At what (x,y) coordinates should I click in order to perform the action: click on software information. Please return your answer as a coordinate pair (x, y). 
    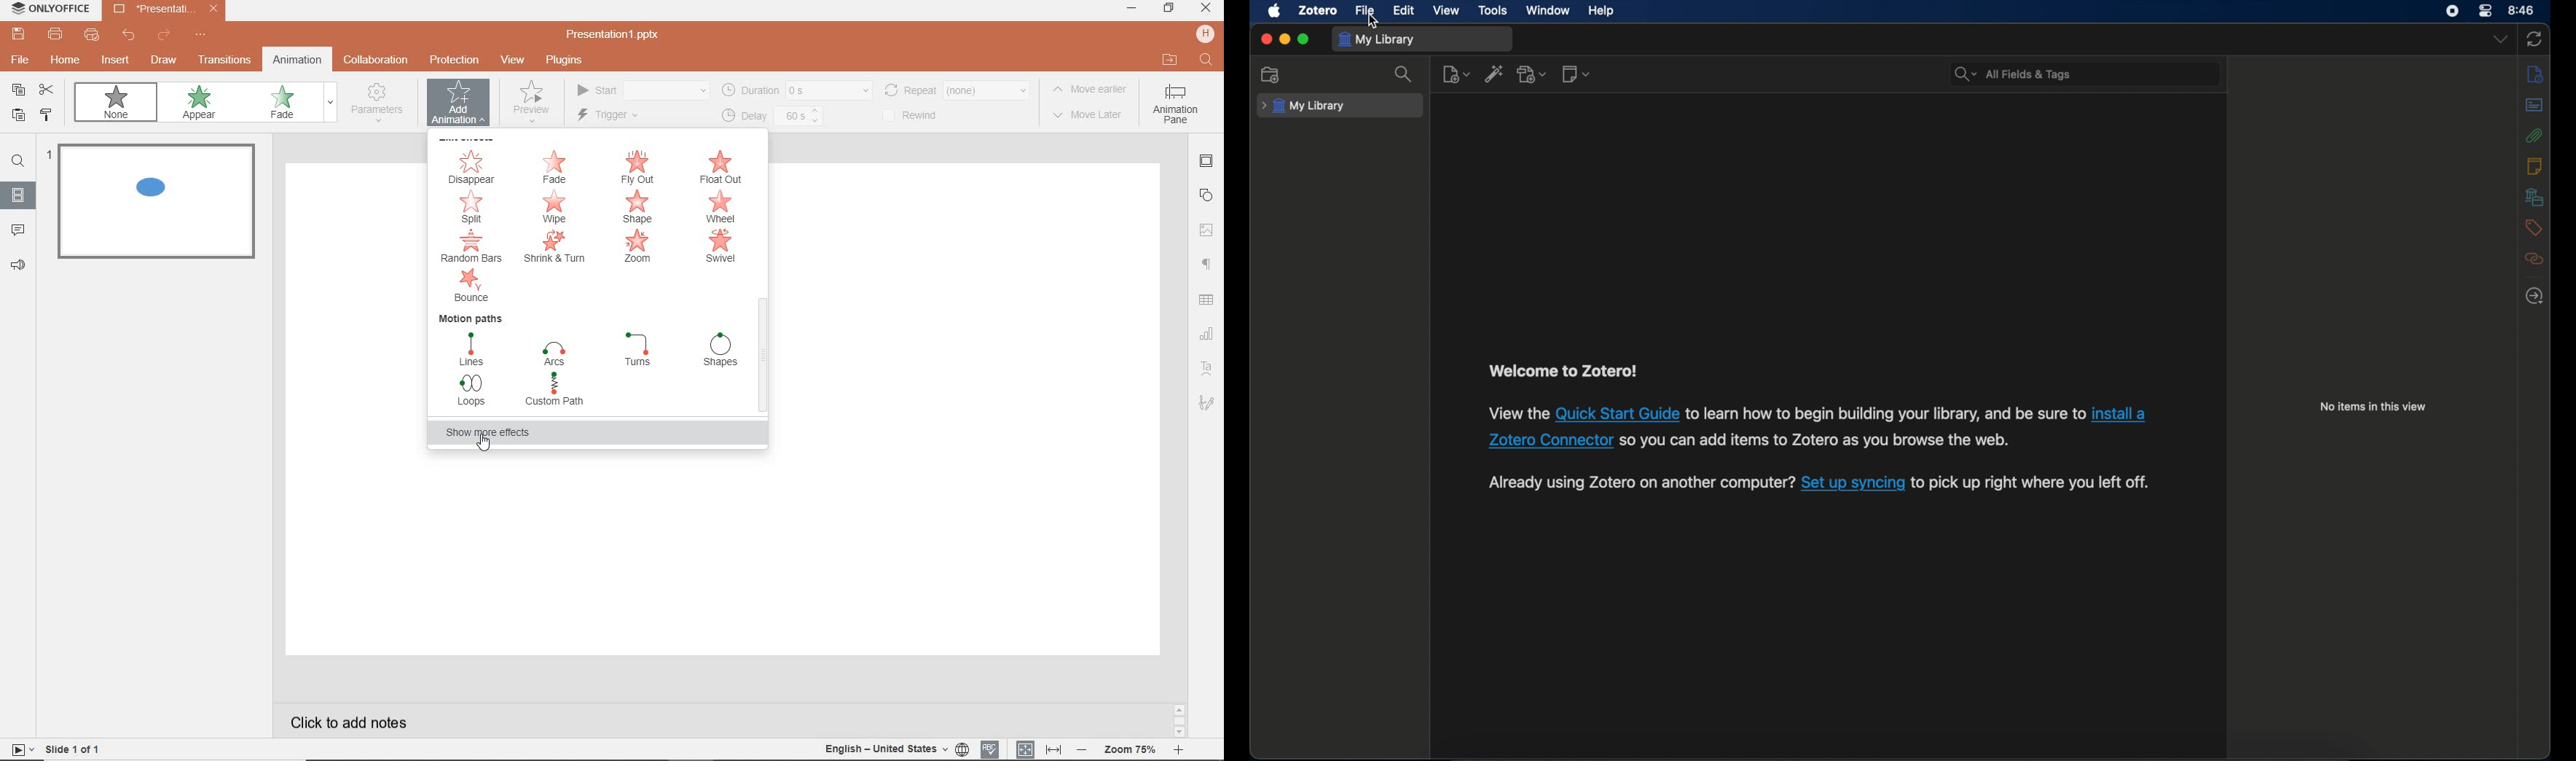
    Looking at the image, I should click on (1517, 414).